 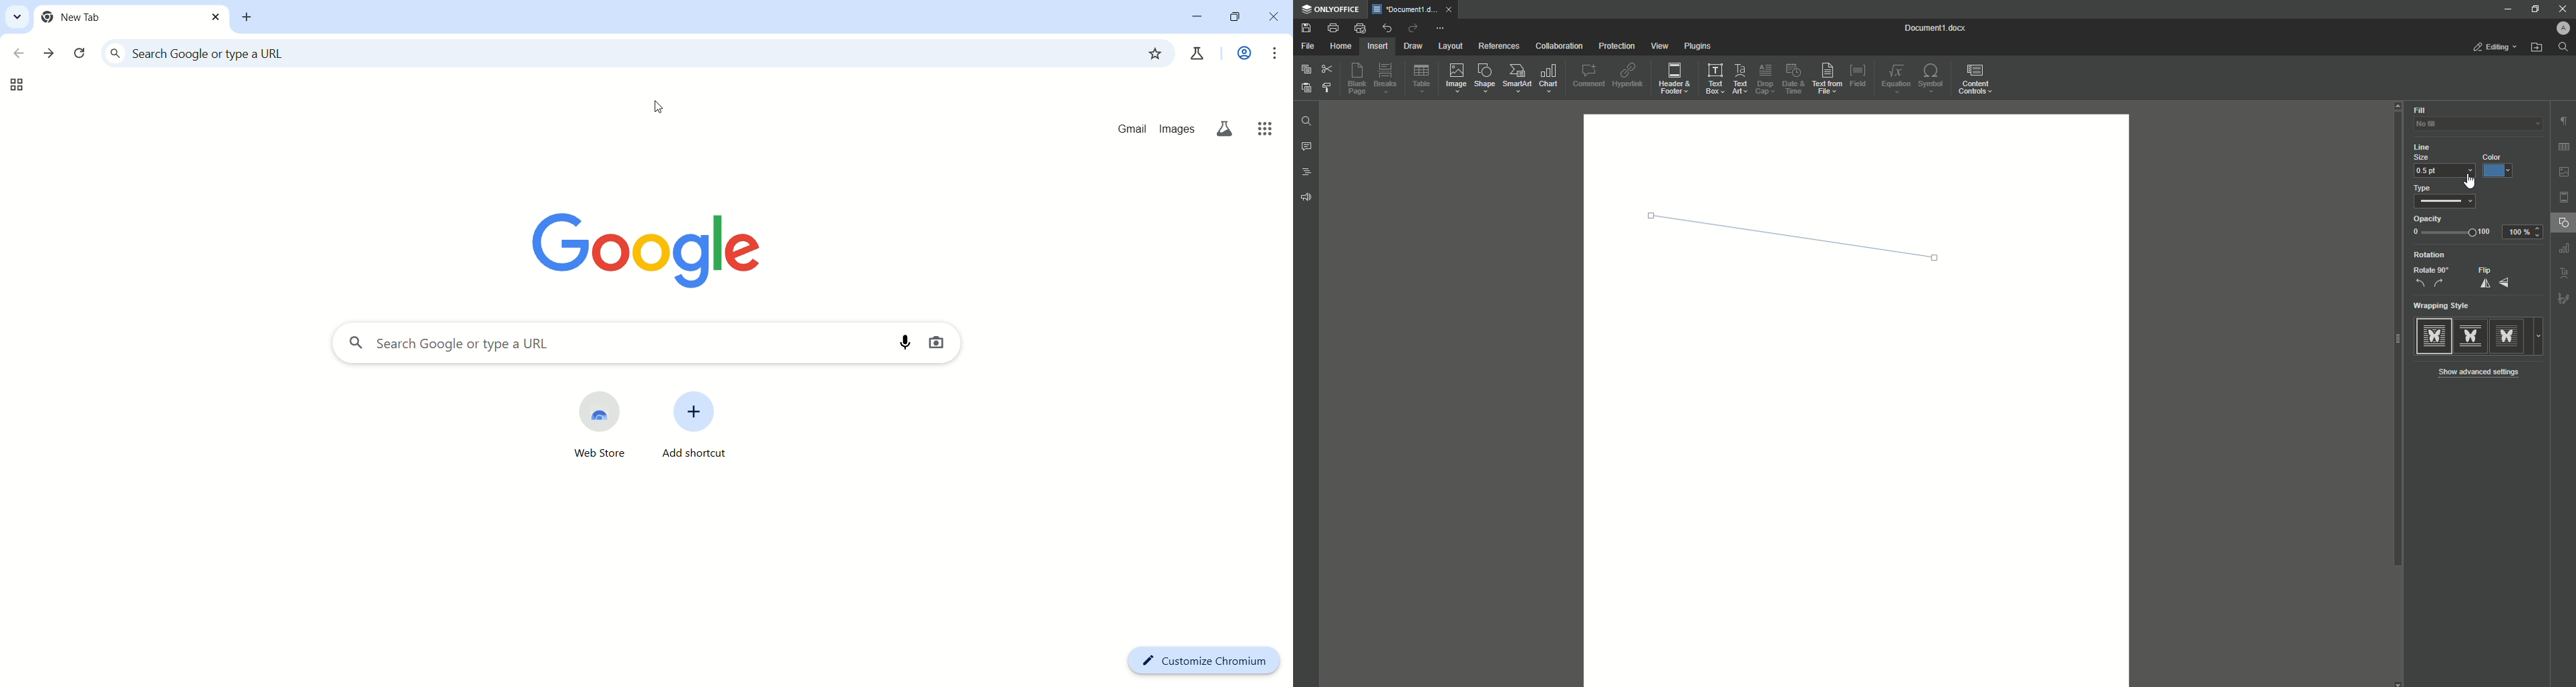 What do you see at coordinates (696, 426) in the screenshot?
I see `add shortcut` at bounding box center [696, 426].